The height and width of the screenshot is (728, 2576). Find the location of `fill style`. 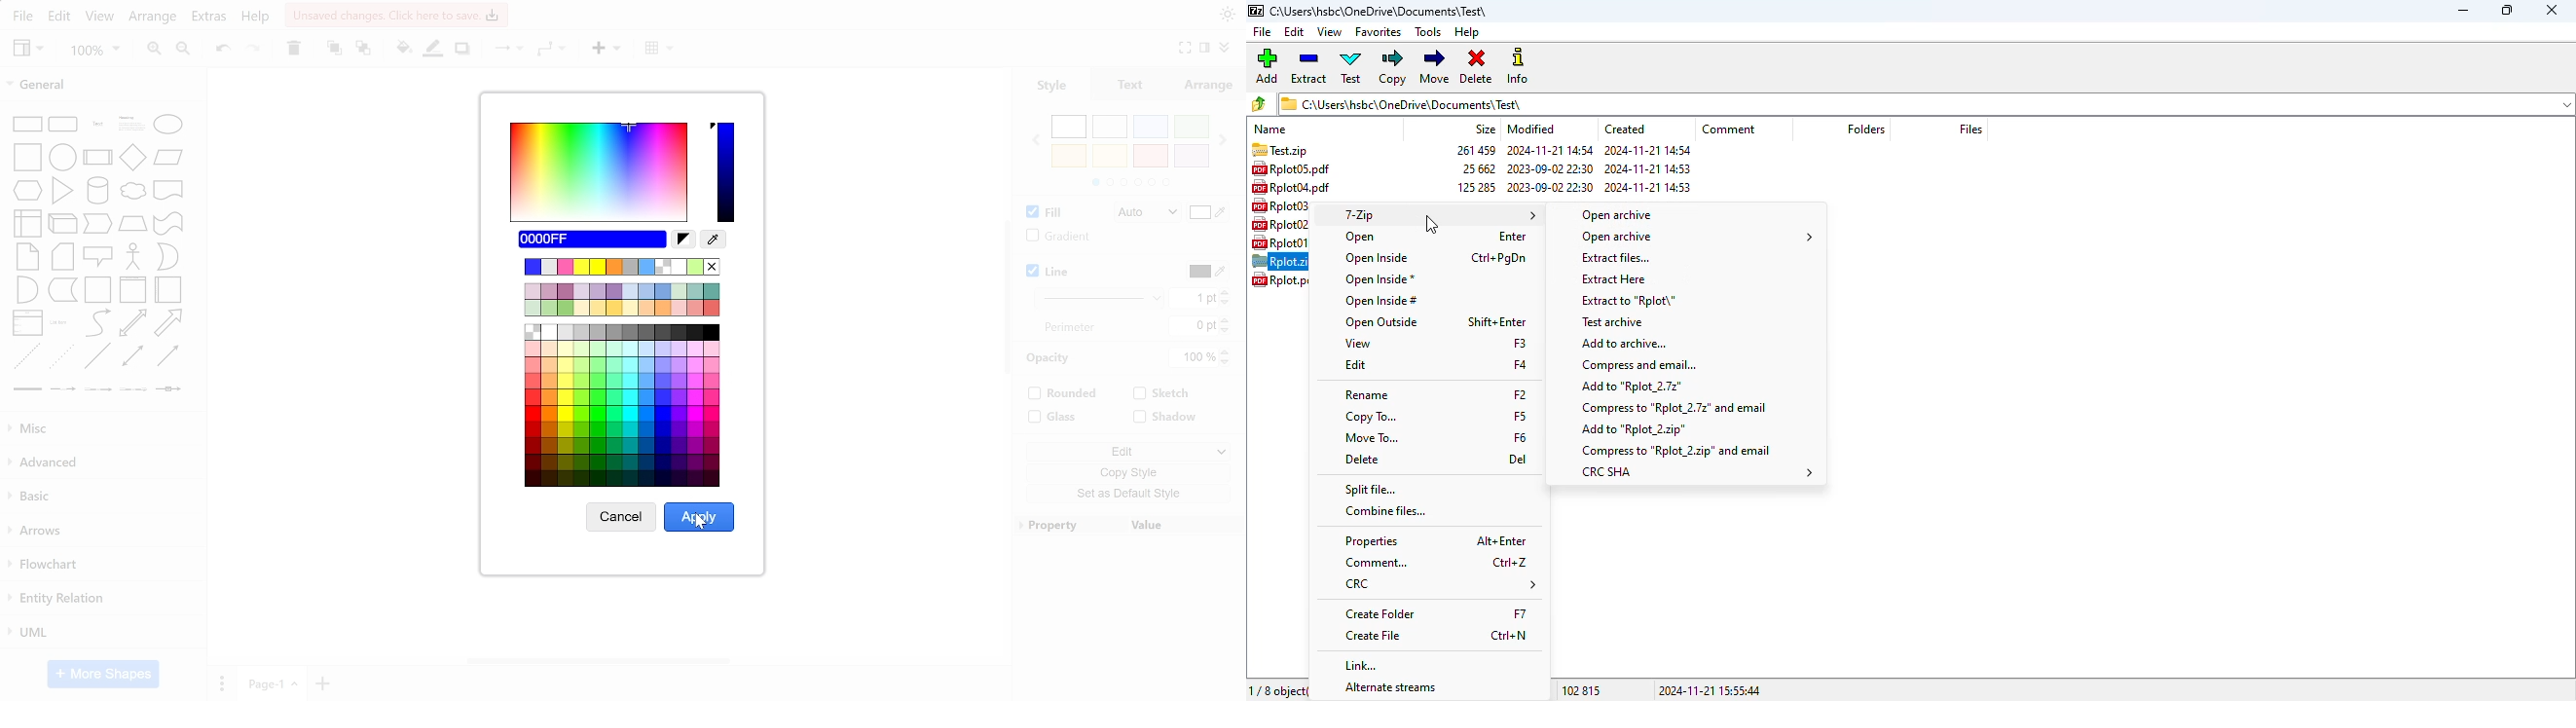

fill style is located at coordinates (1143, 213).